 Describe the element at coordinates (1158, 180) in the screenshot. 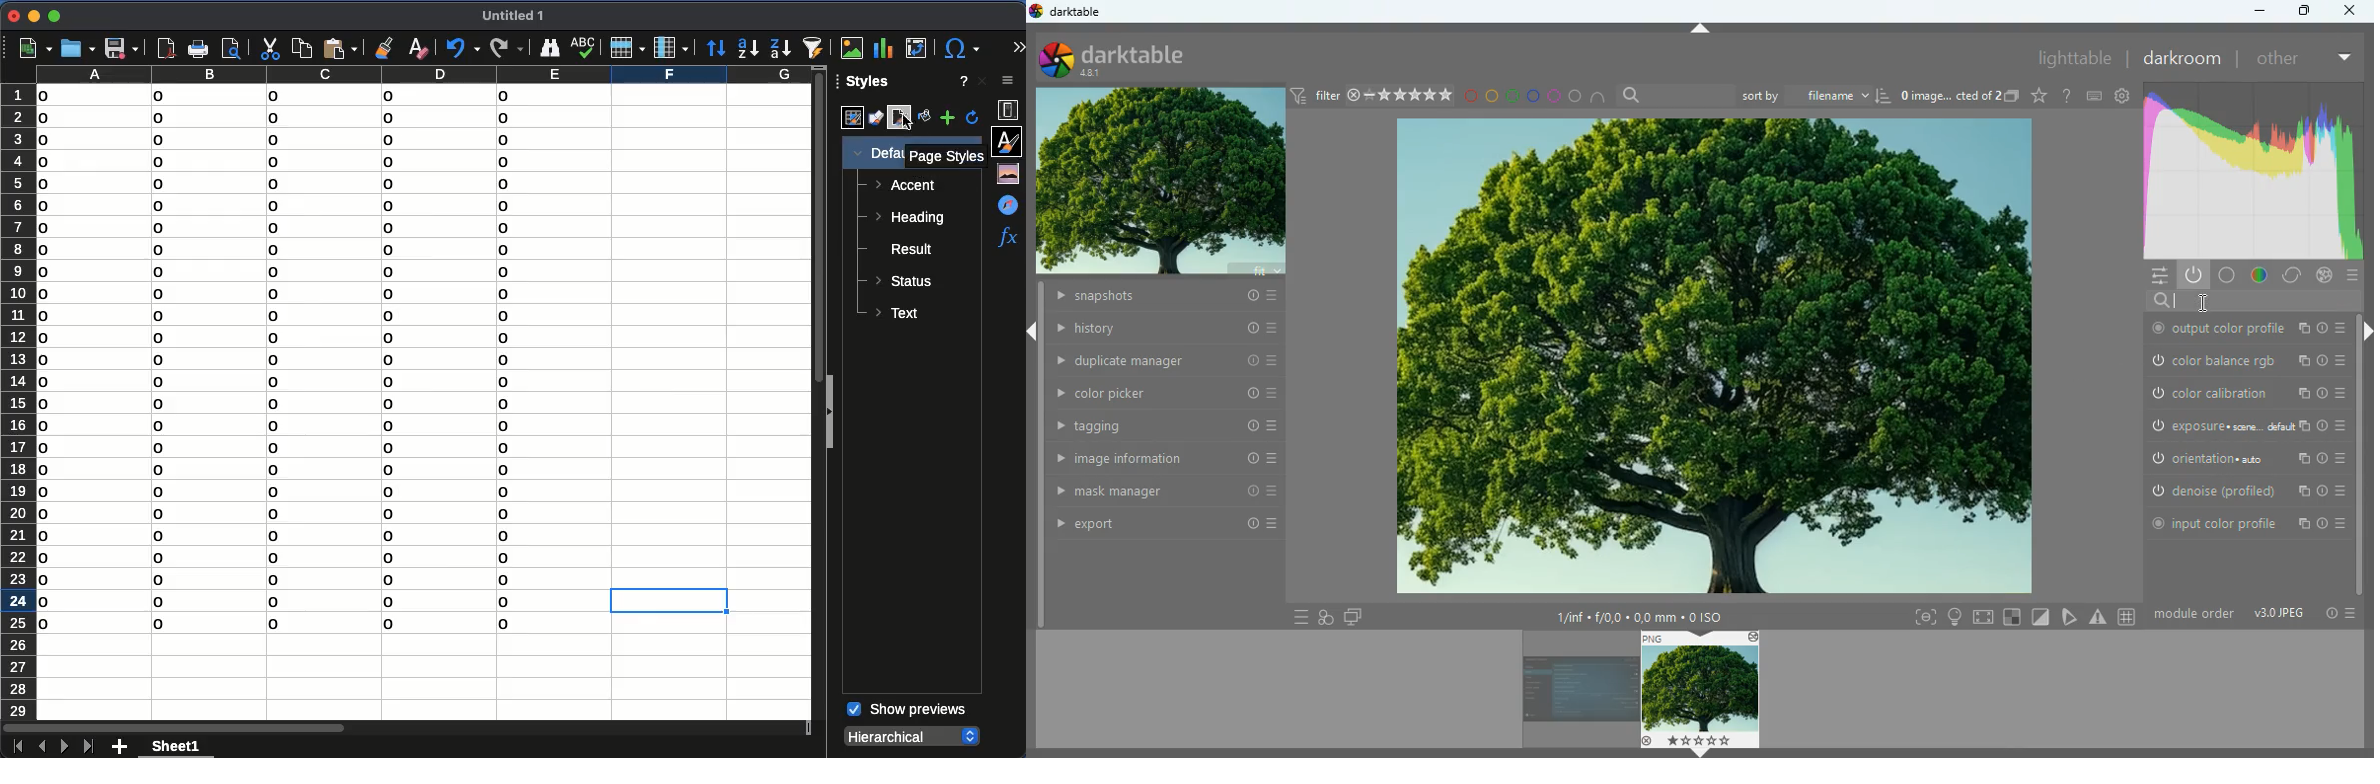

I see `image` at that location.